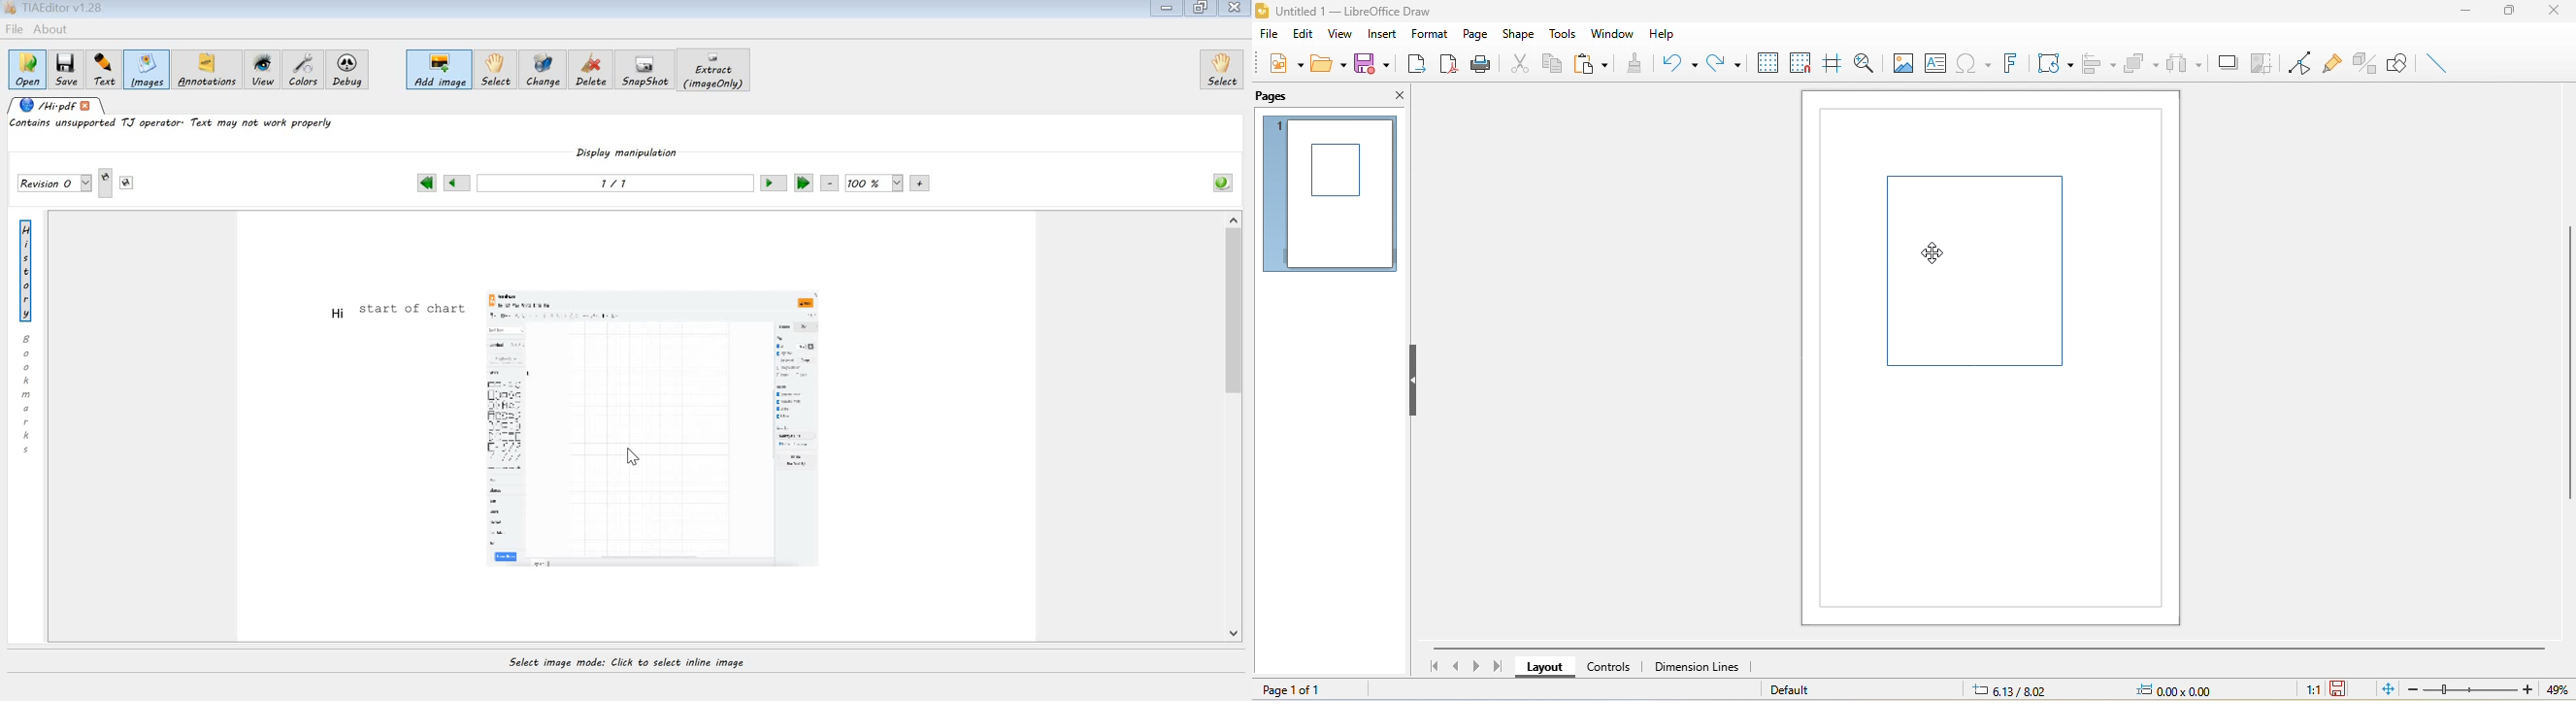 The image size is (2576, 728). Describe the element at coordinates (2389, 690) in the screenshot. I see `fit to the current window` at that location.